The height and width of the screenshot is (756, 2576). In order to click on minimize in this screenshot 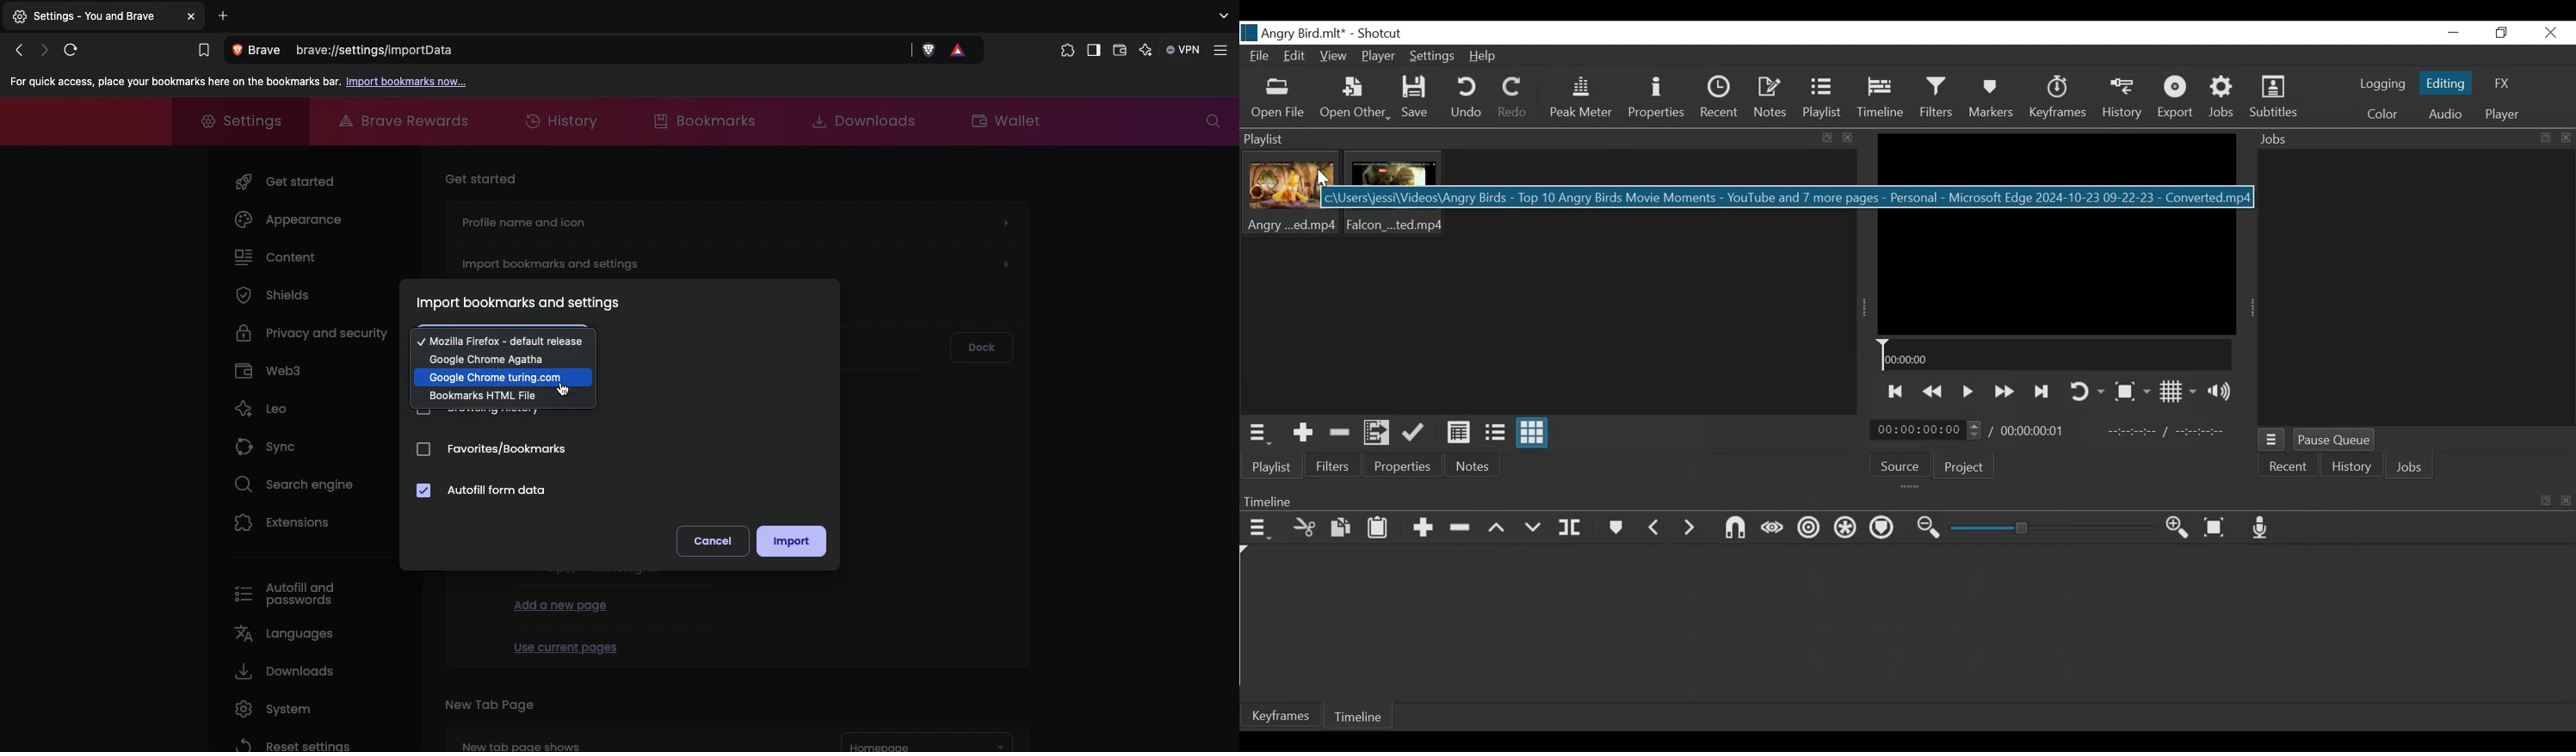, I will do `click(2456, 32)`.